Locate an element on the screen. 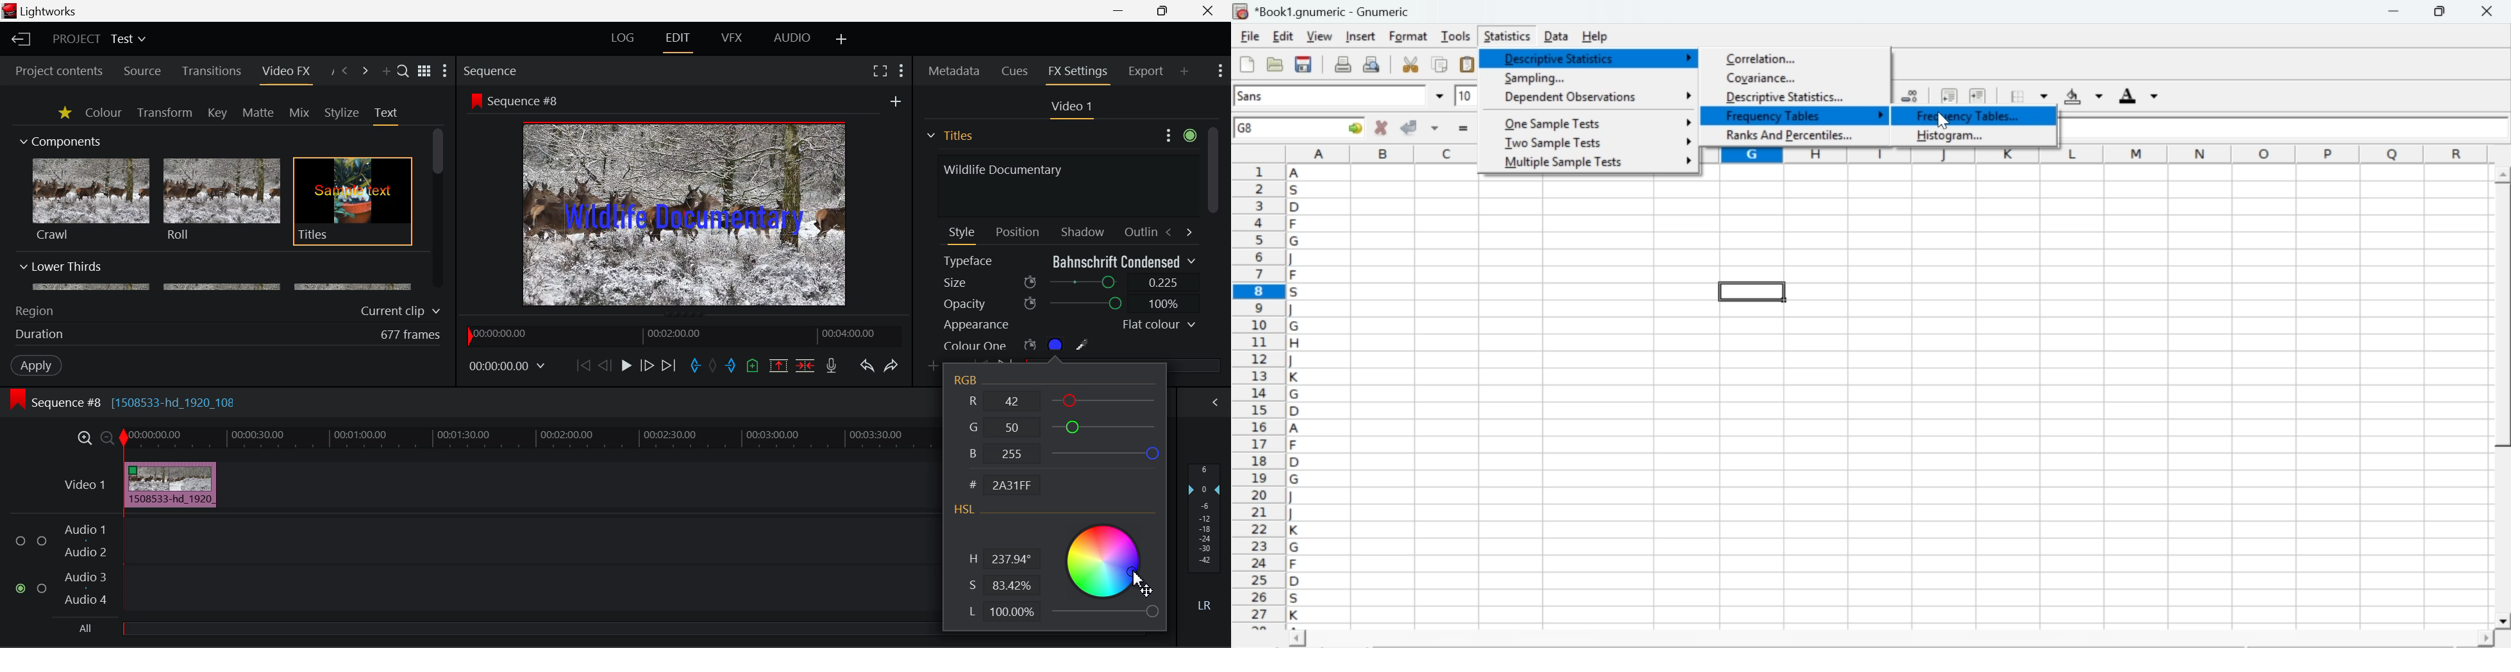 This screenshot has width=2520, height=672. minimize is located at coordinates (2395, 11).